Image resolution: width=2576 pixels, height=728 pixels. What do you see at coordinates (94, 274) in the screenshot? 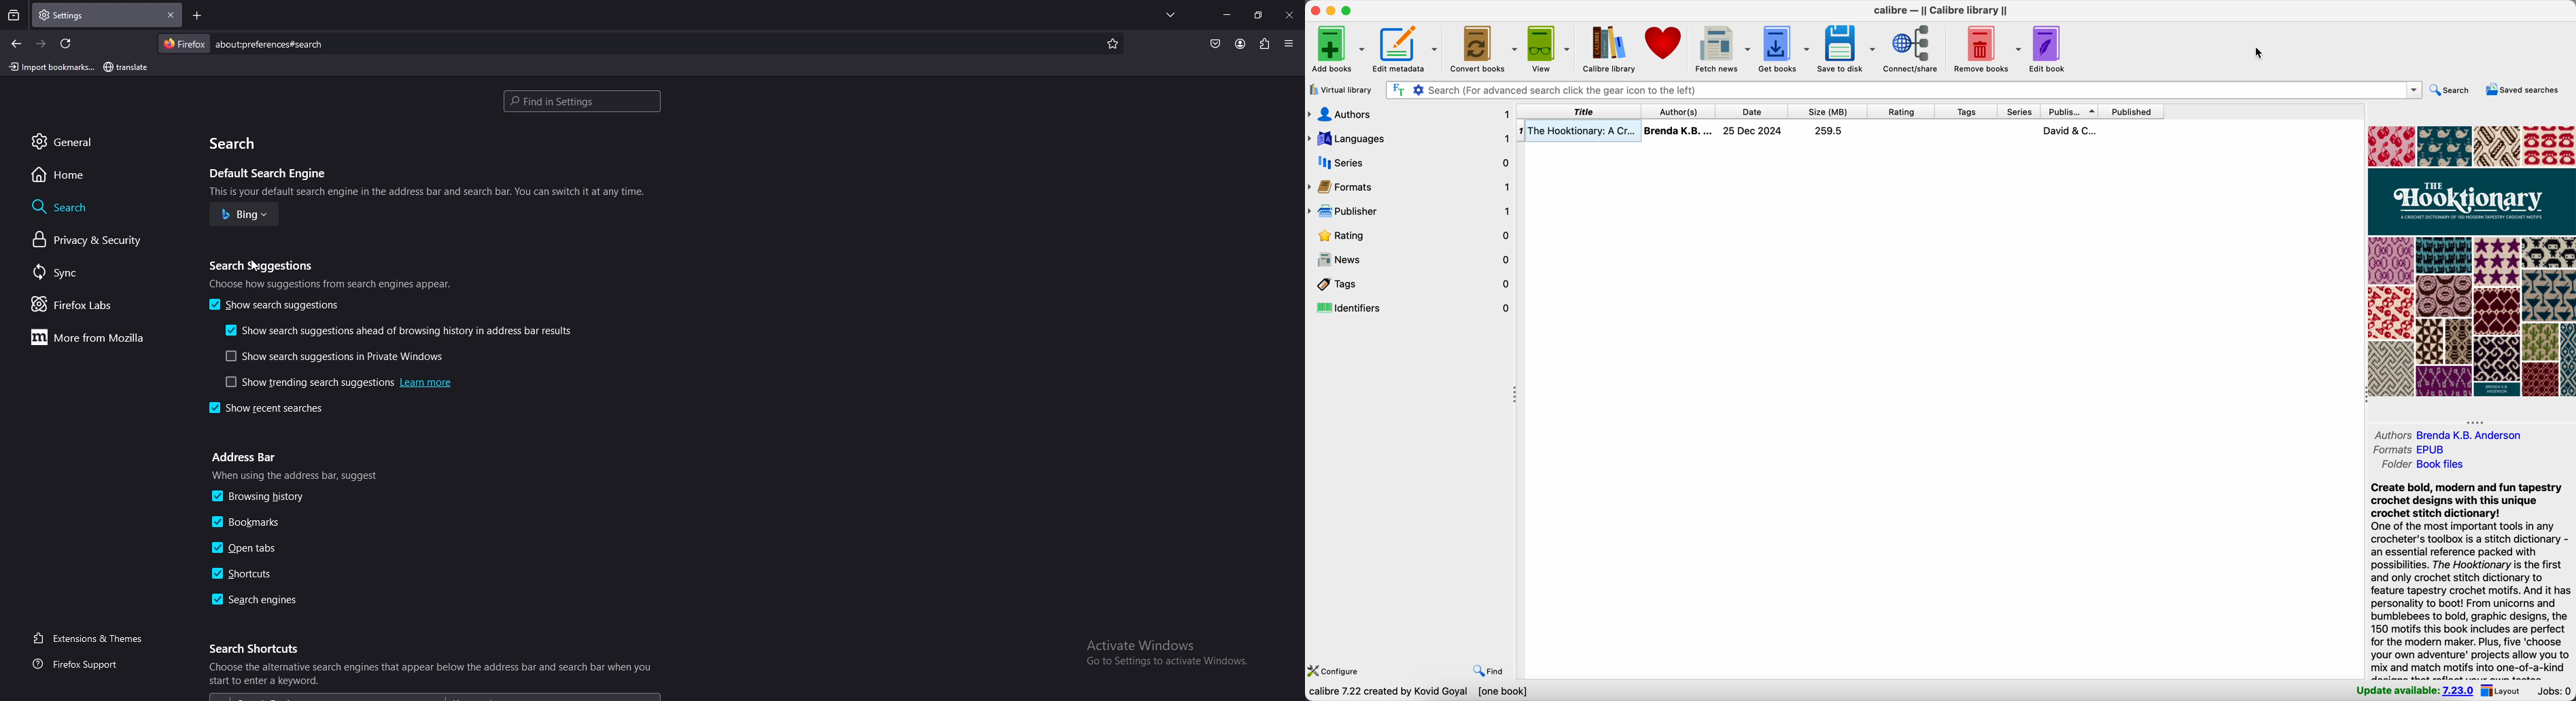
I see `sync` at bounding box center [94, 274].